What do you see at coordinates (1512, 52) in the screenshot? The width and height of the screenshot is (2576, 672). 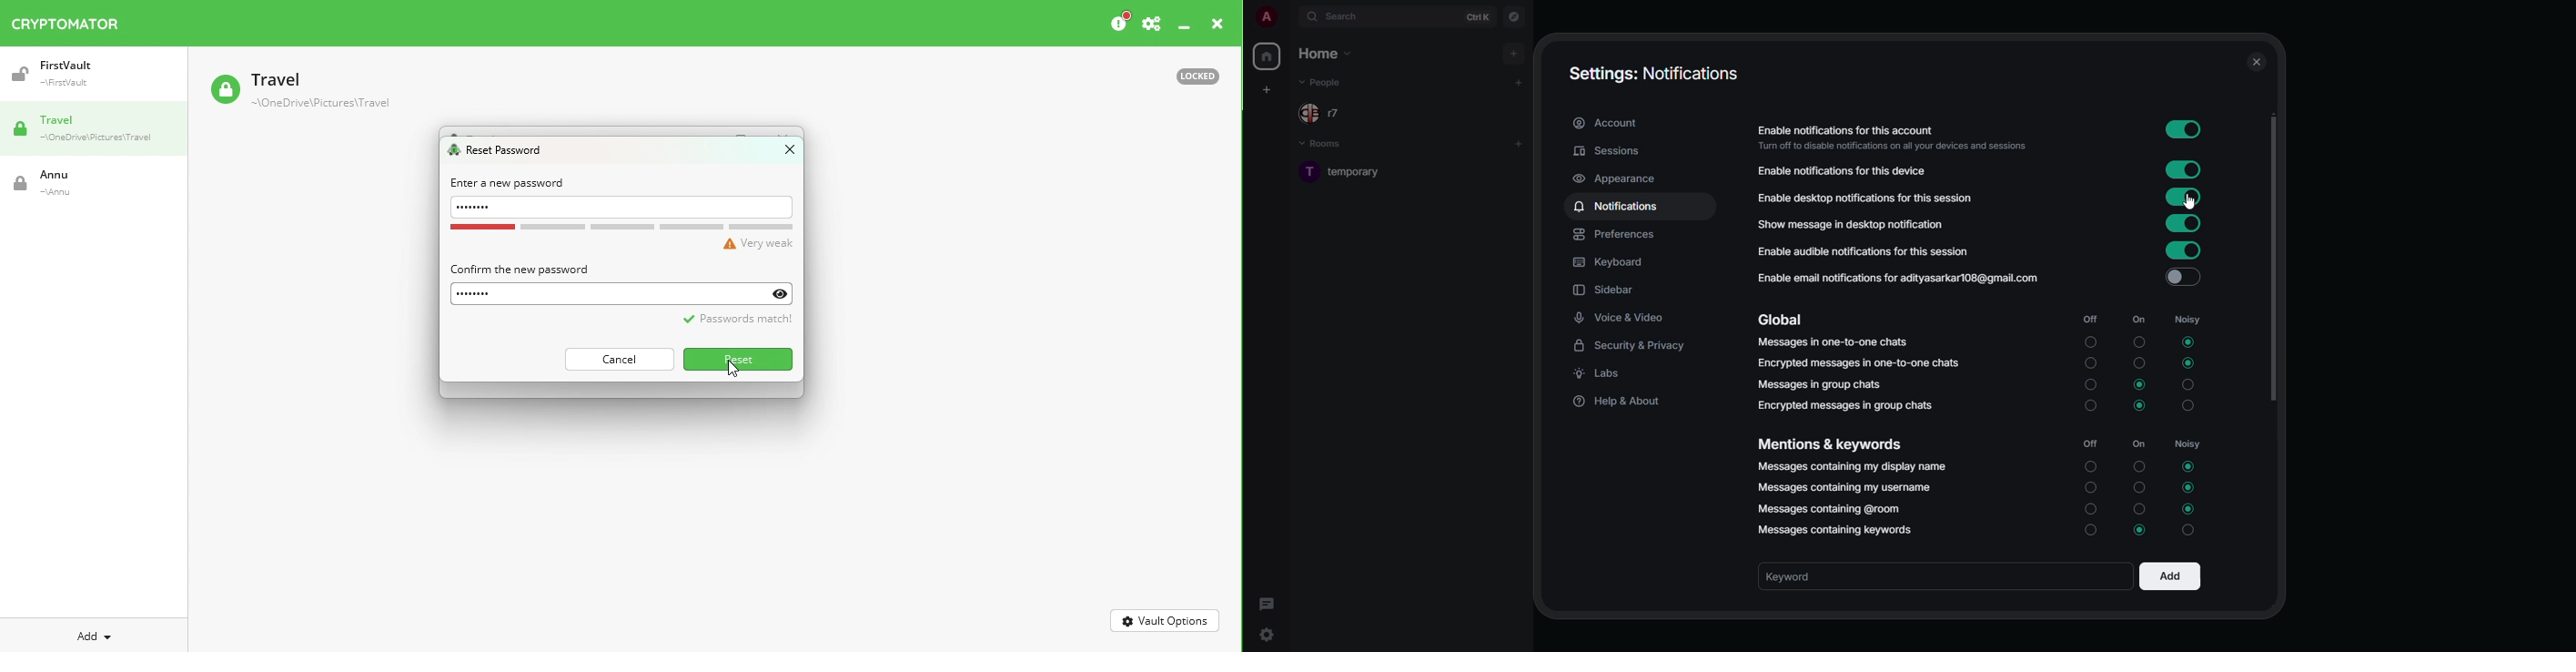 I see `add` at bounding box center [1512, 52].